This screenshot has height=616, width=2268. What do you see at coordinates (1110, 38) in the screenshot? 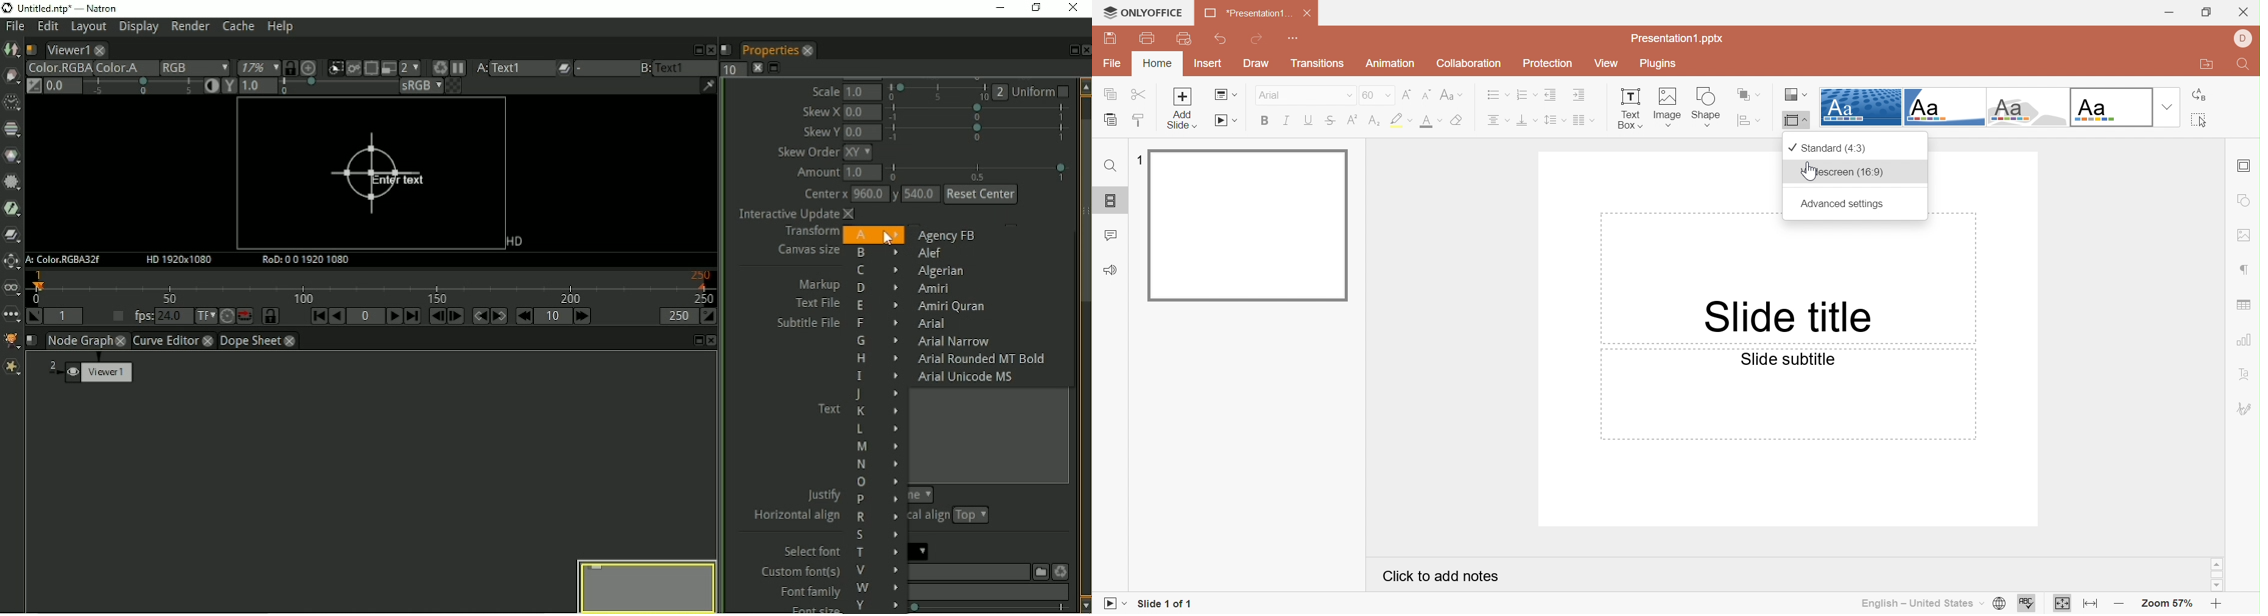
I see `Save` at bounding box center [1110, 38].